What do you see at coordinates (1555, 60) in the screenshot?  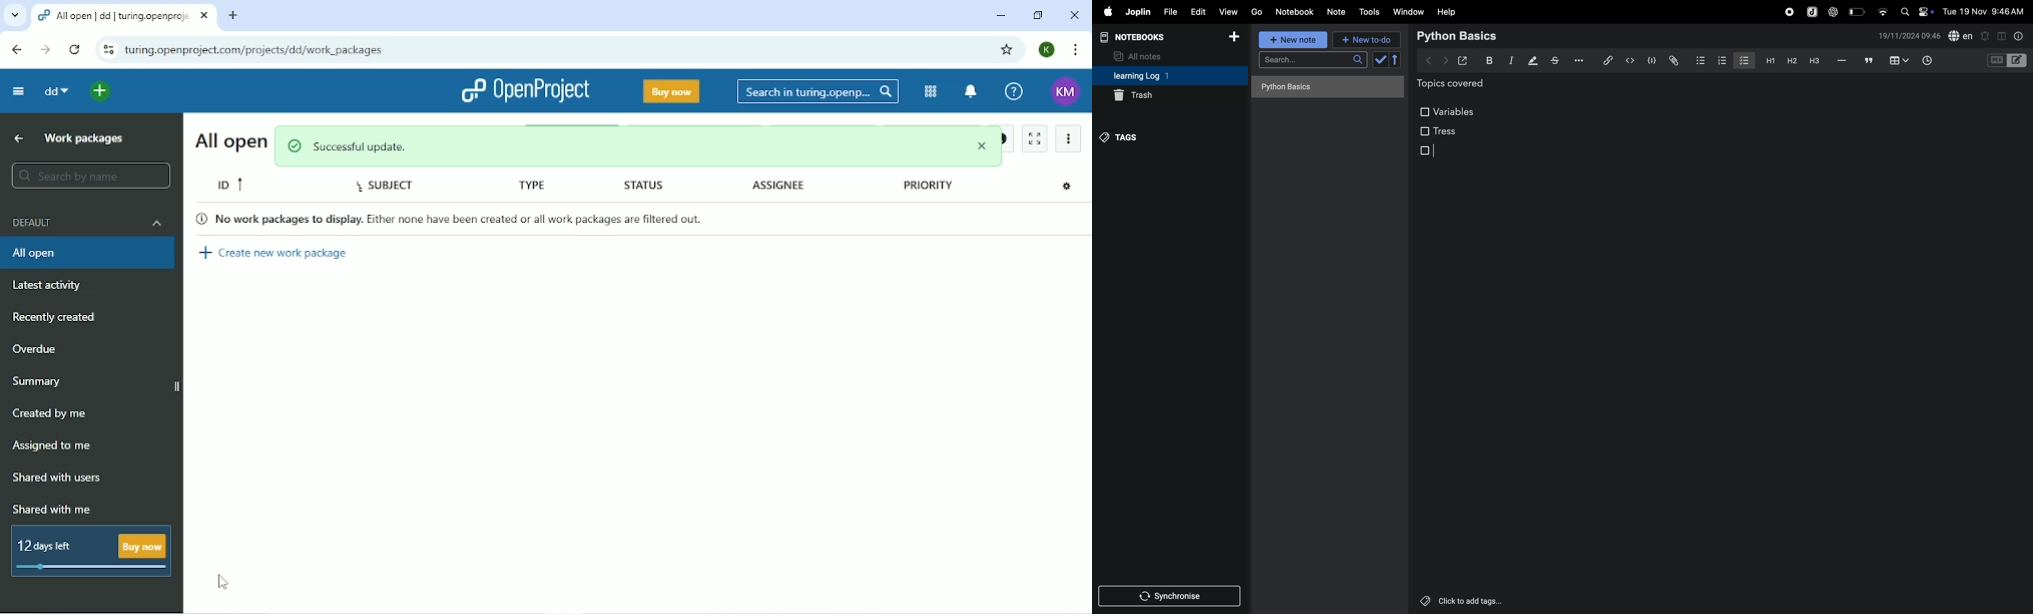 I see `strike through` at bounding box center [1555, 60].